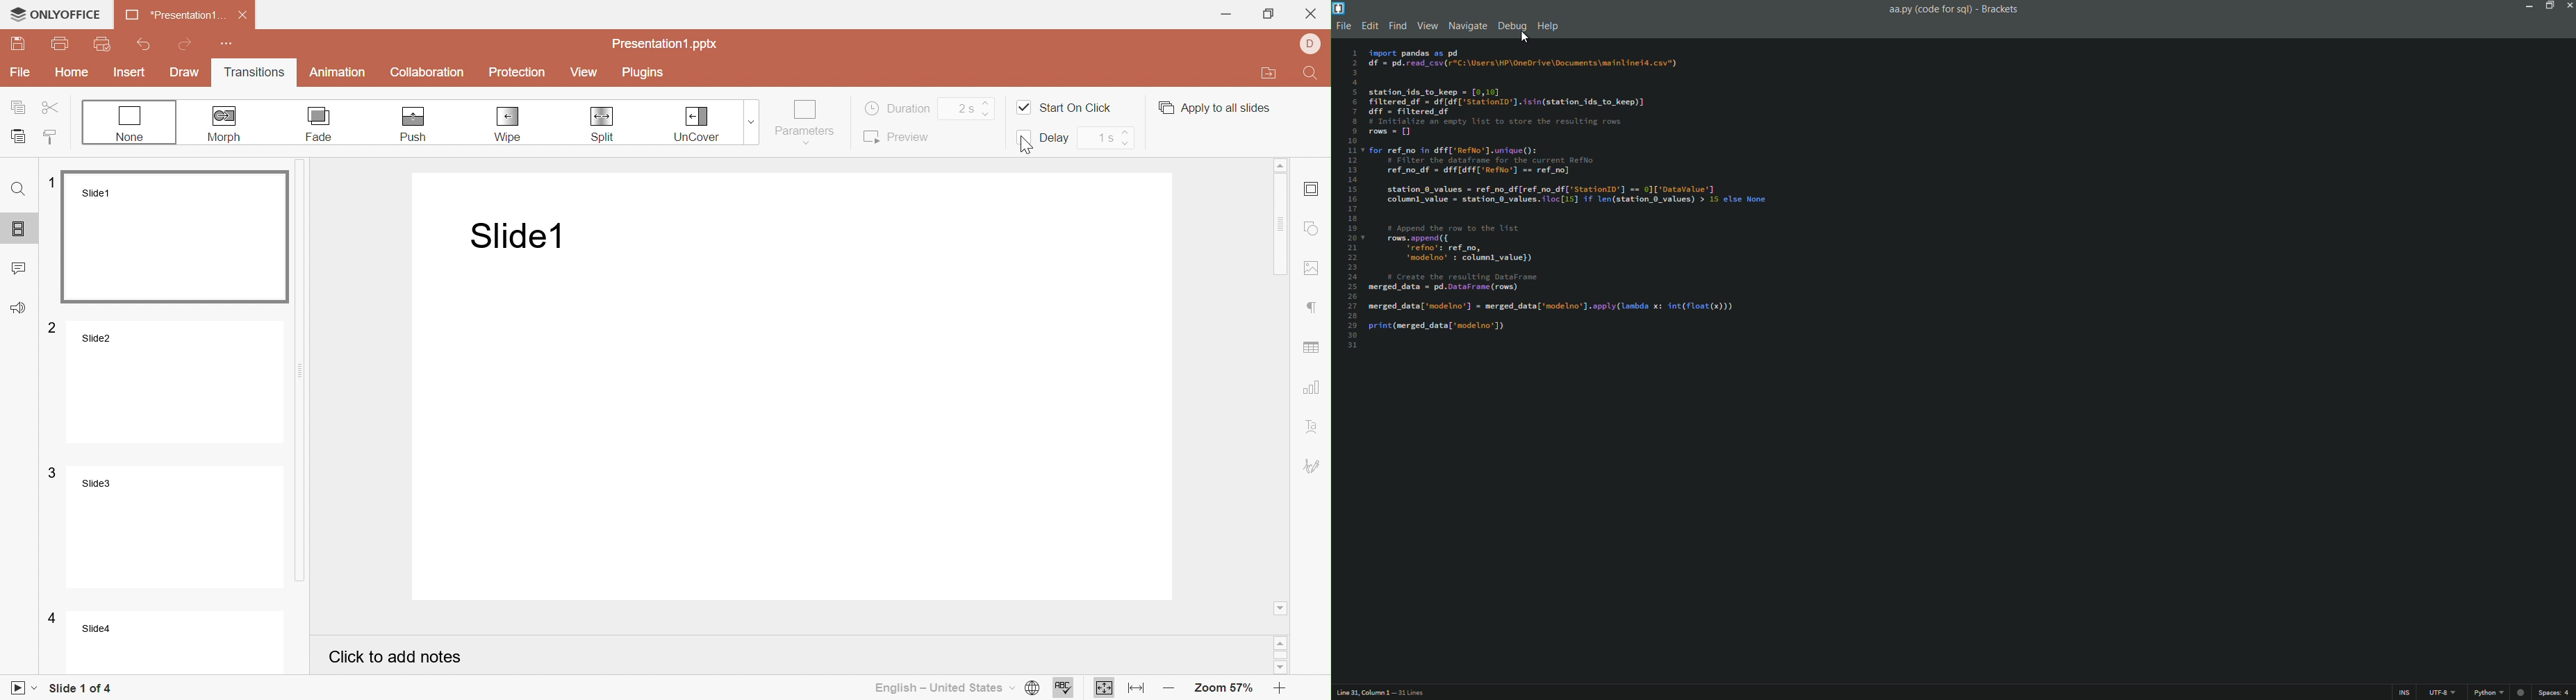 This screenshot has width=2576, height=700. What do you see at coordinates (181, 644) in the screenshot?
I see `Slide4` at bounding box center [181, 644].